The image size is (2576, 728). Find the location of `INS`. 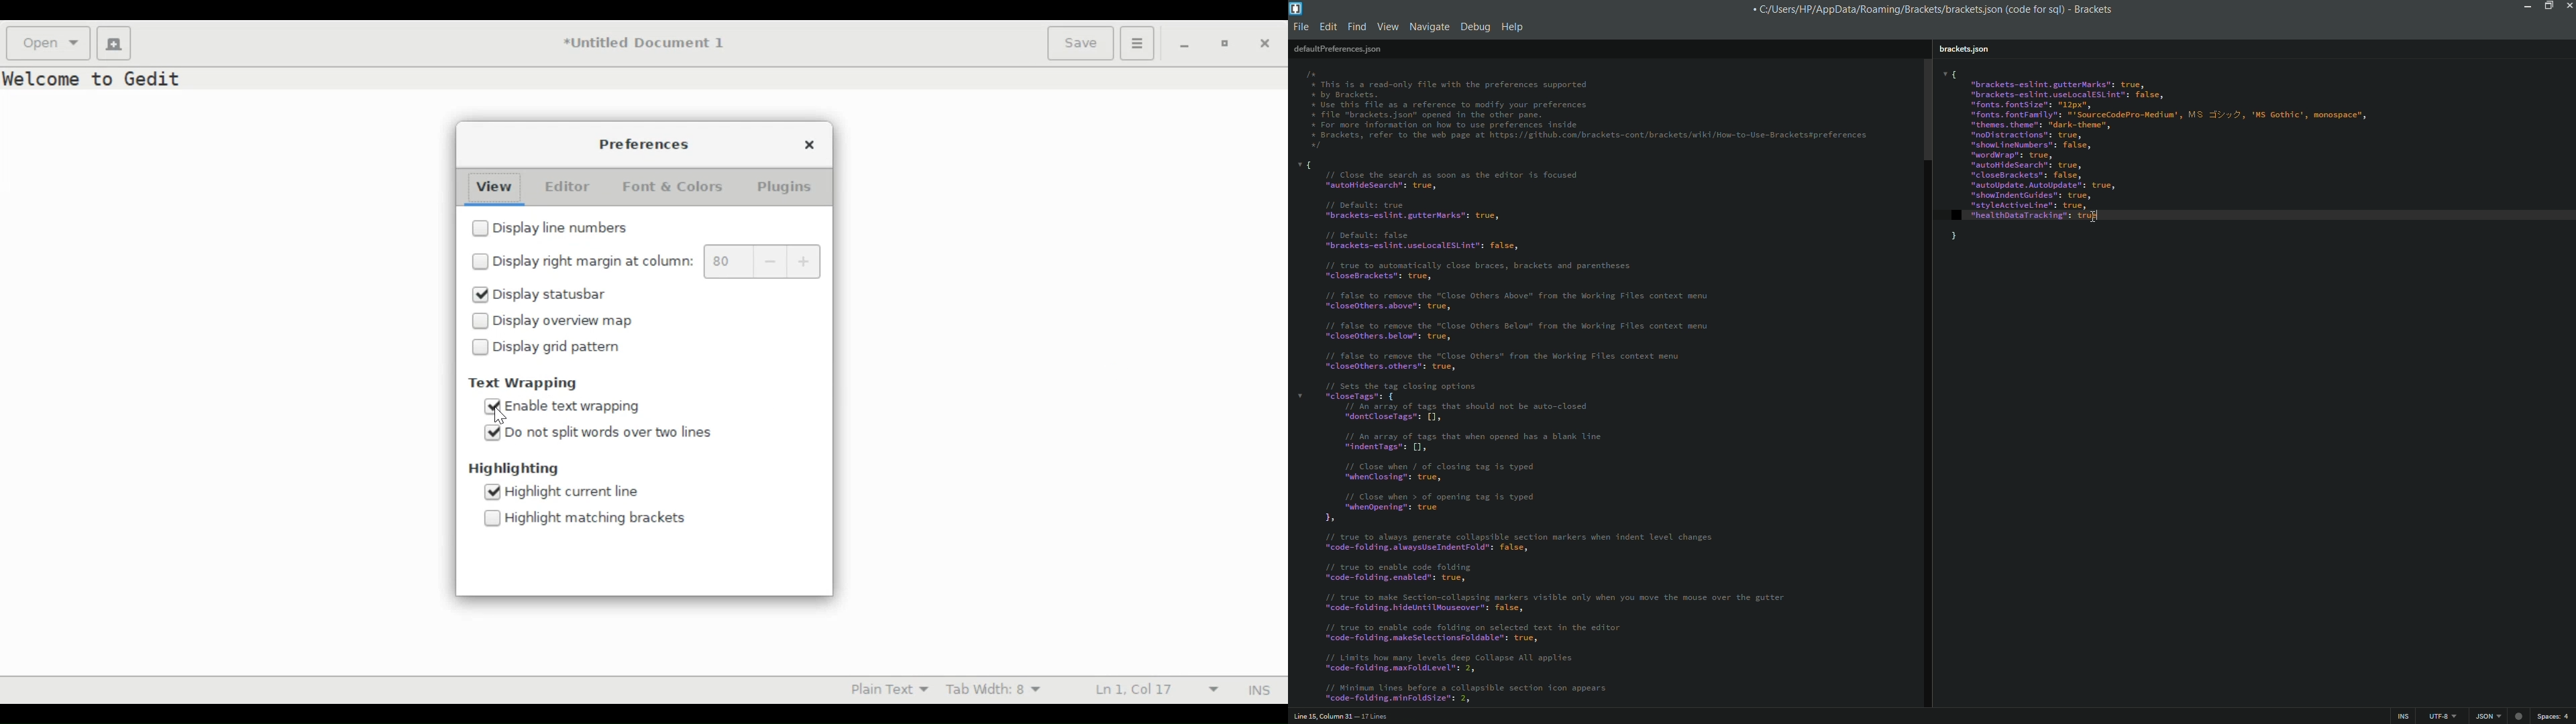

INS is located at coordinates (1257, 690).